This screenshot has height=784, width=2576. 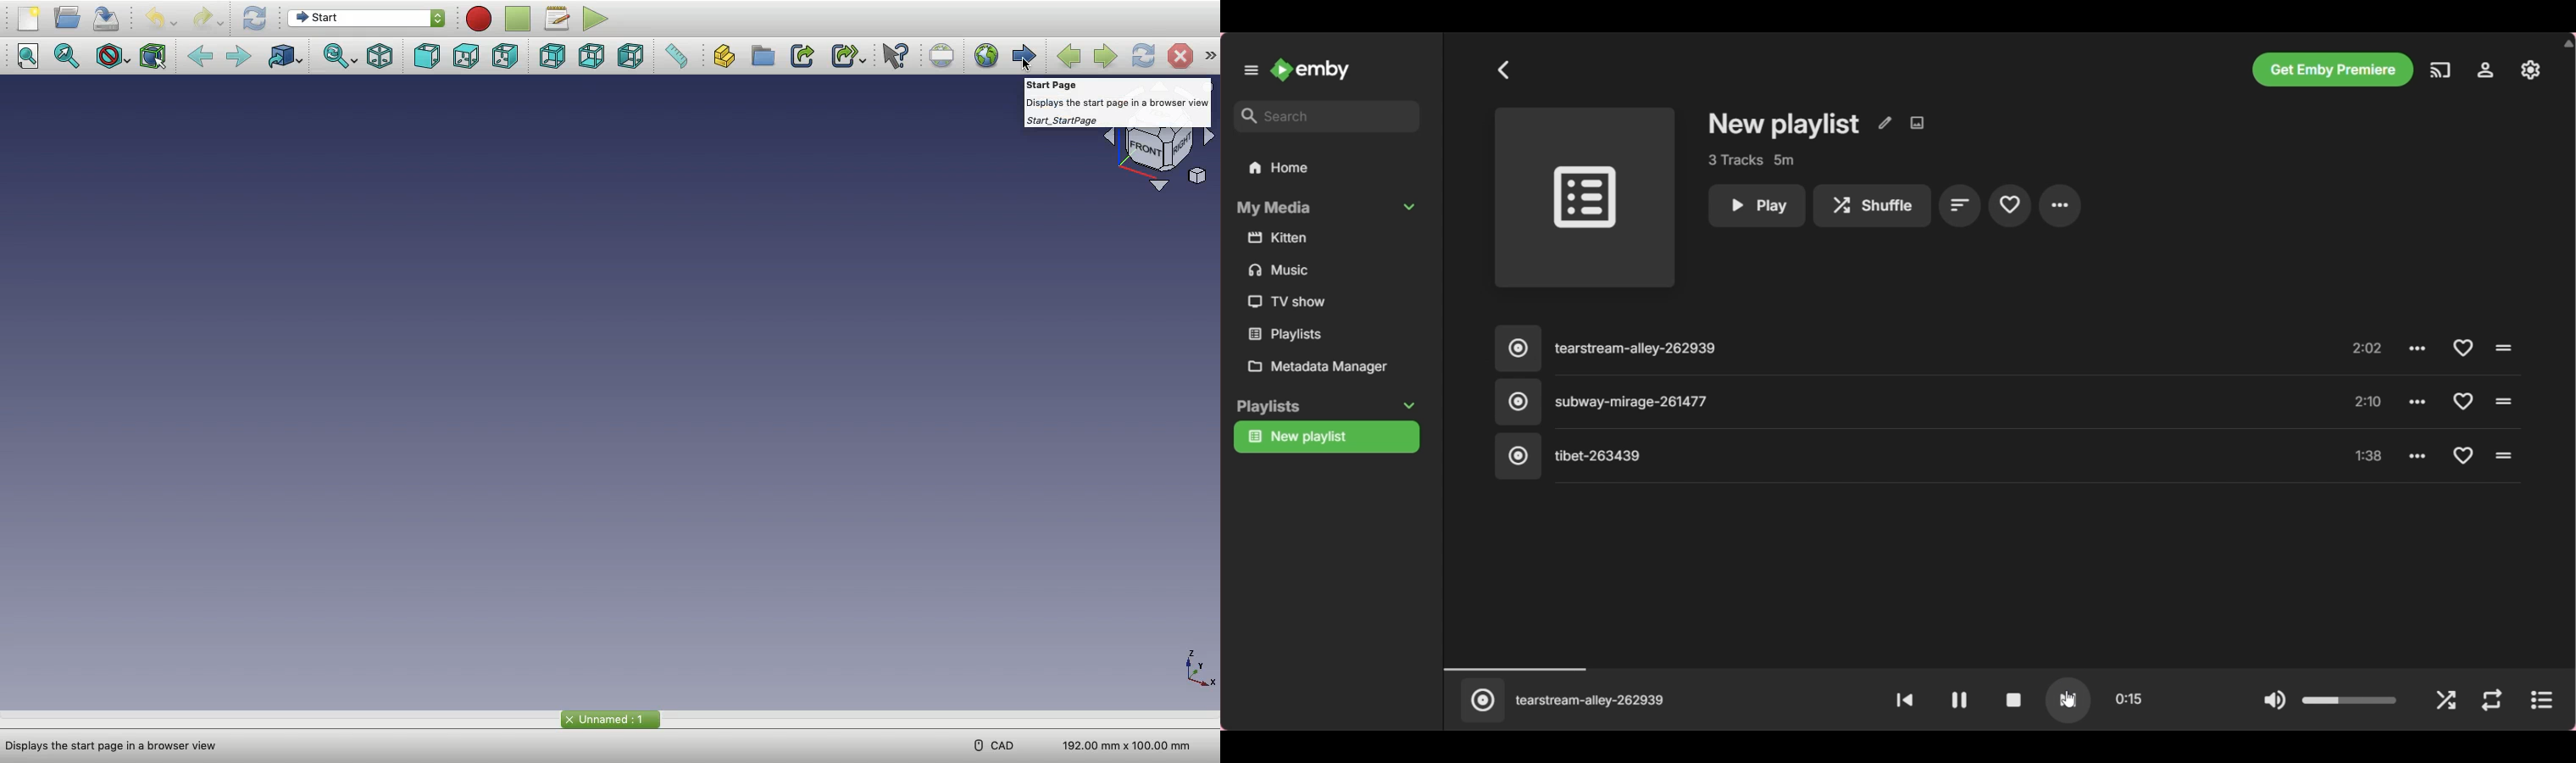 I want to click on Set URL, so click(x=942, y=57).